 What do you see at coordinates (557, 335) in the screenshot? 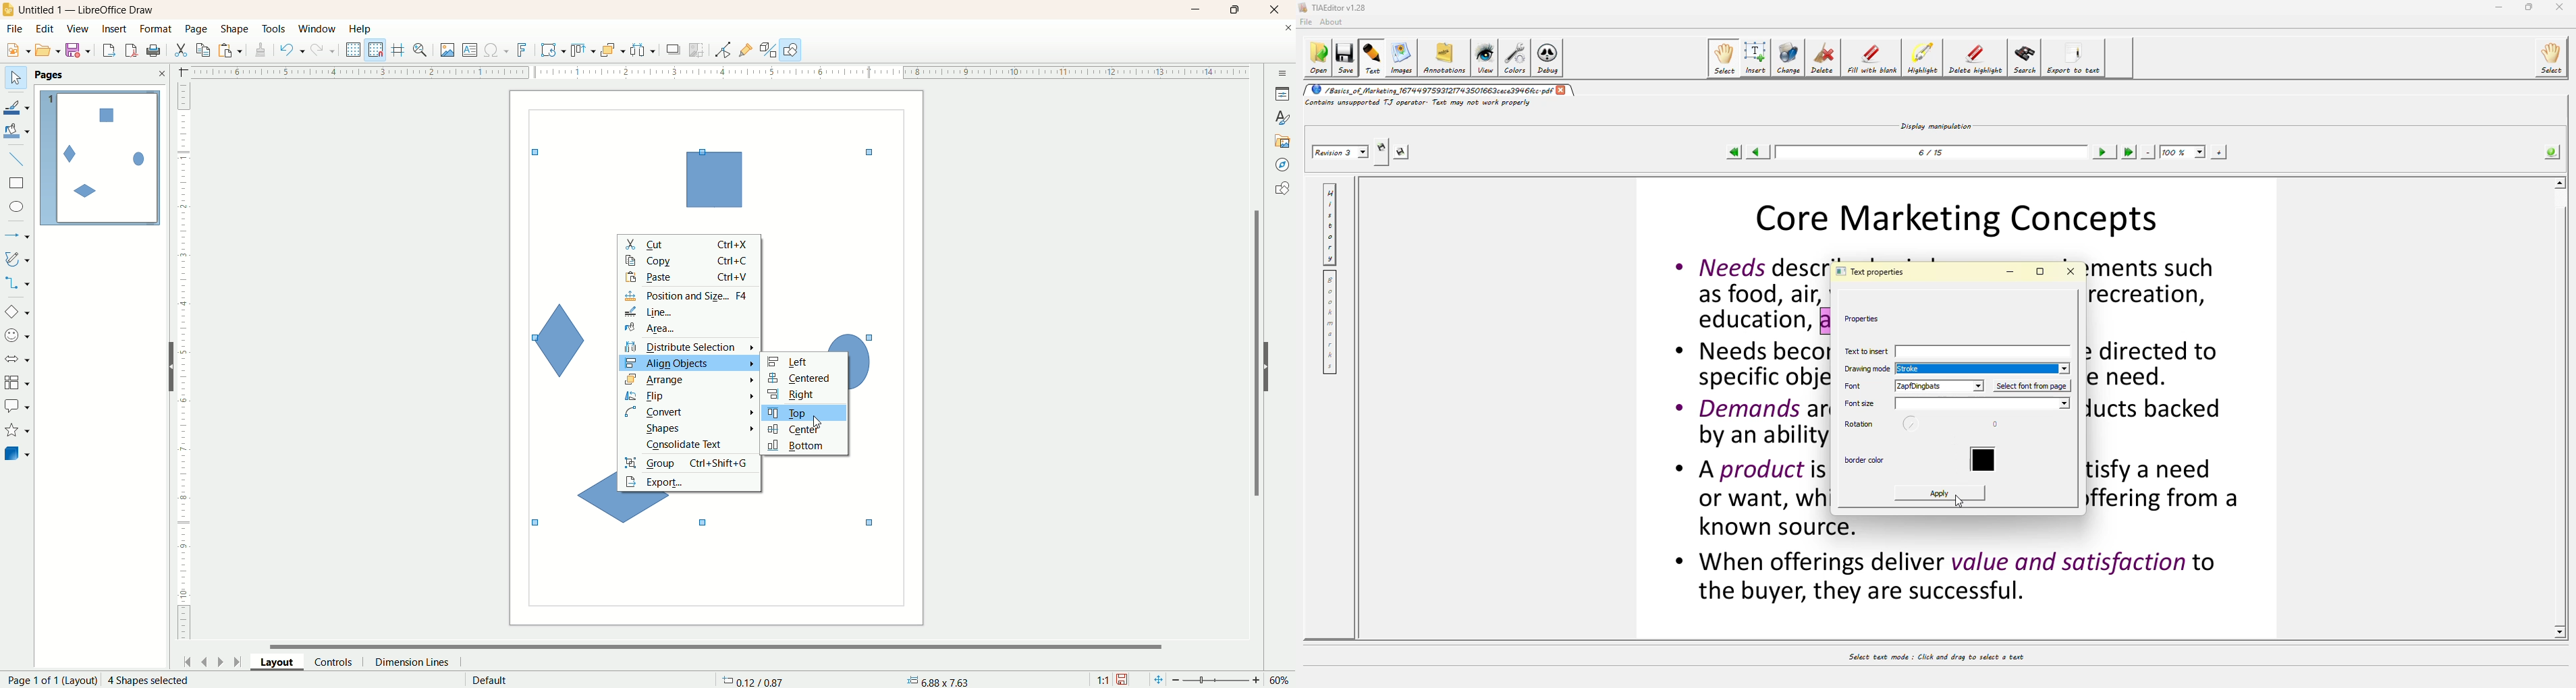
I see `unselected shape` at bounding box center [557, 335].